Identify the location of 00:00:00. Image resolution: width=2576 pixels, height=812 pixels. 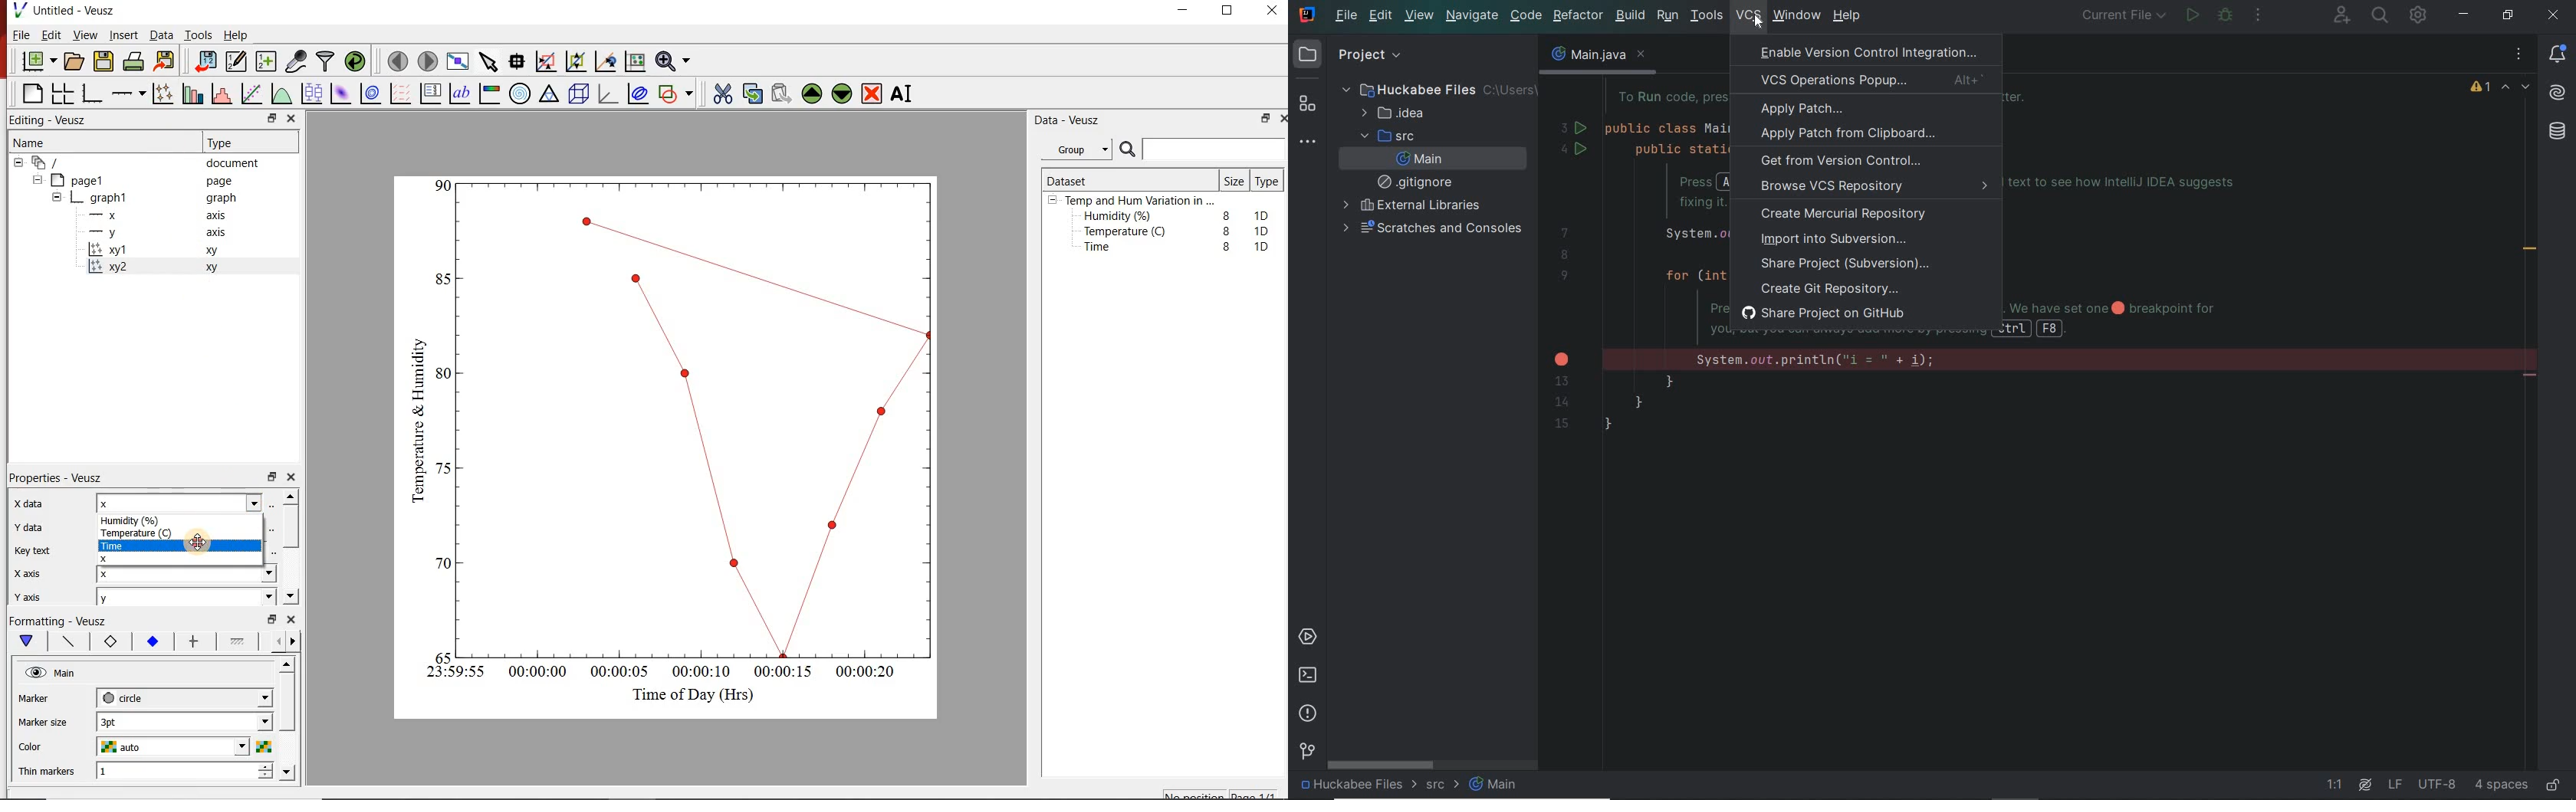
(535, 674).